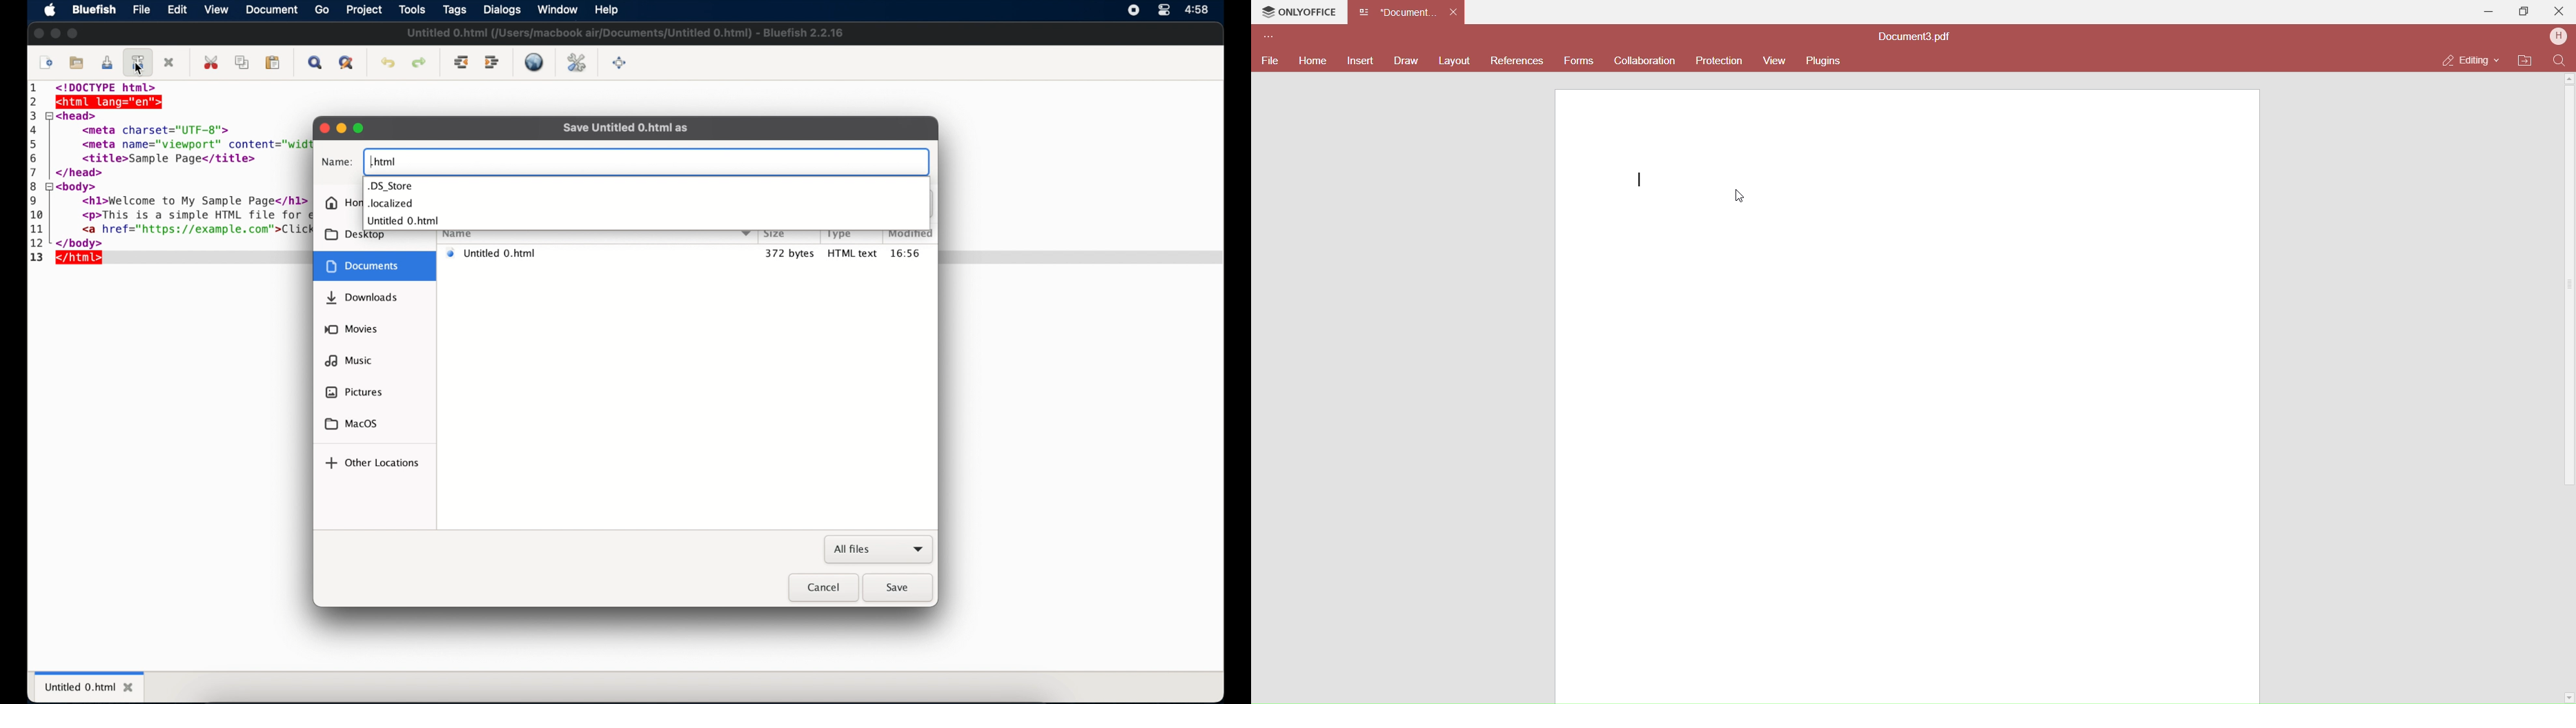  Describe the element at coordinates (456, 10) in the screenshot. I see `tags` at that location.